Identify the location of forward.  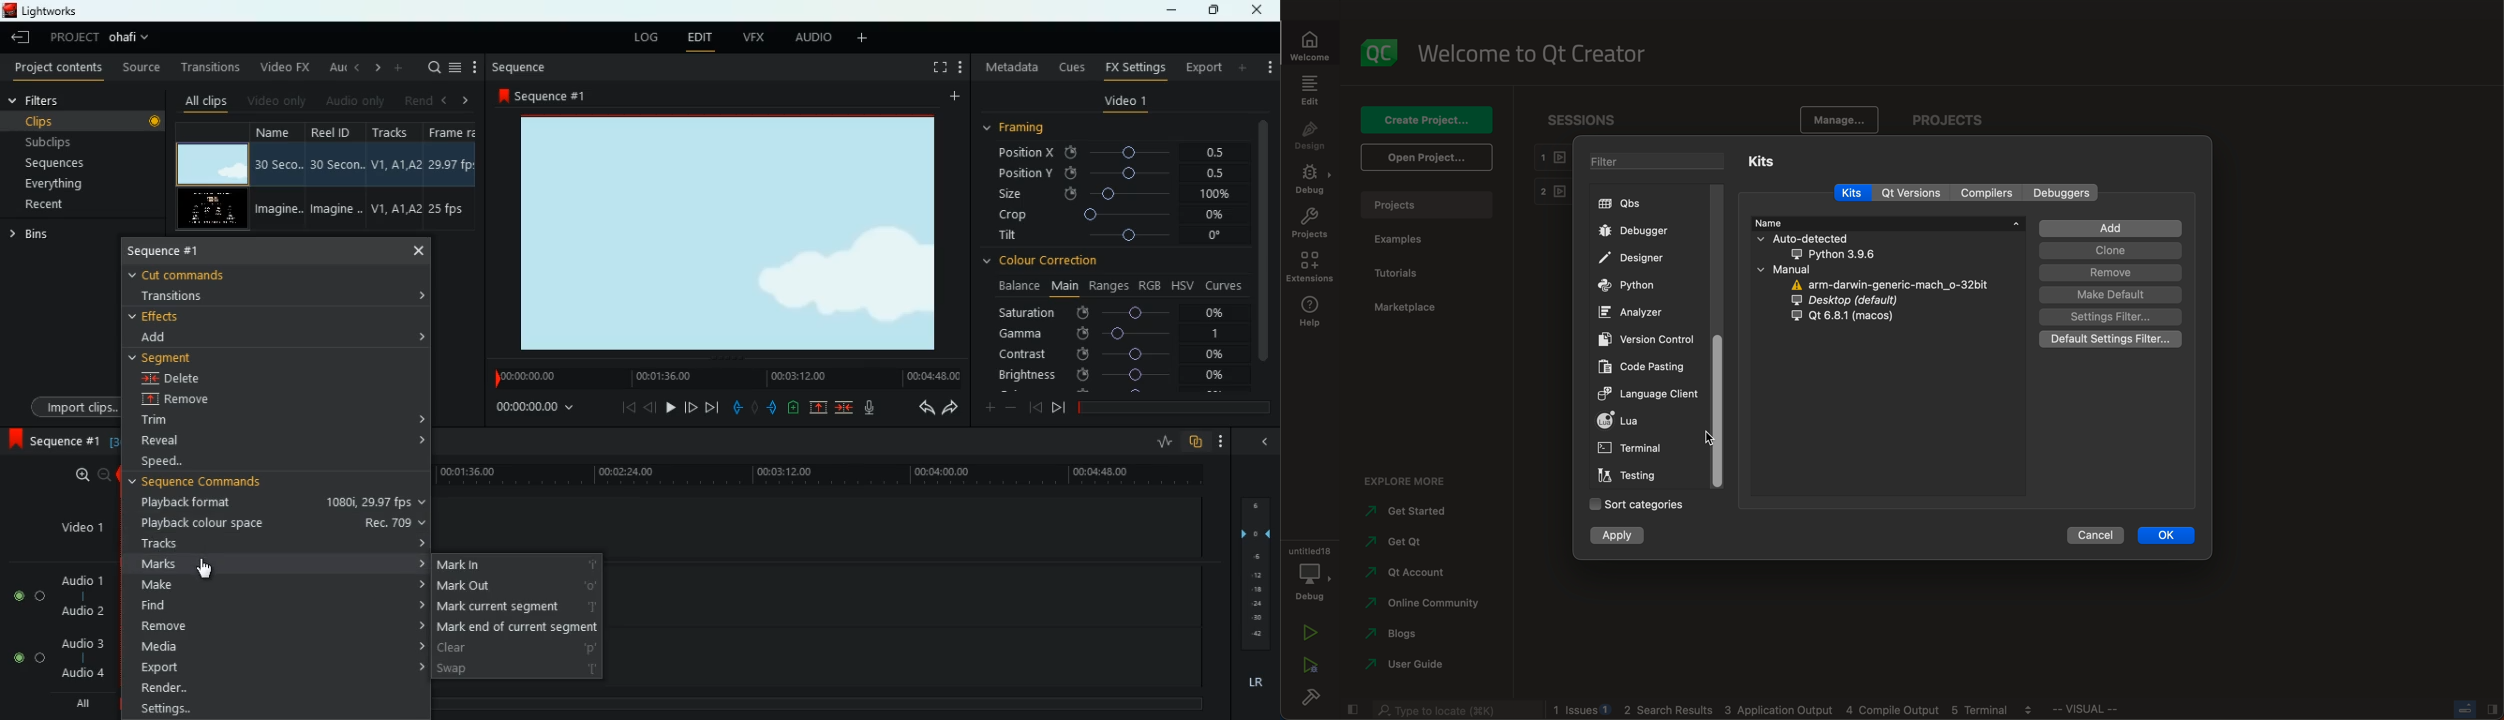
(950, 408).